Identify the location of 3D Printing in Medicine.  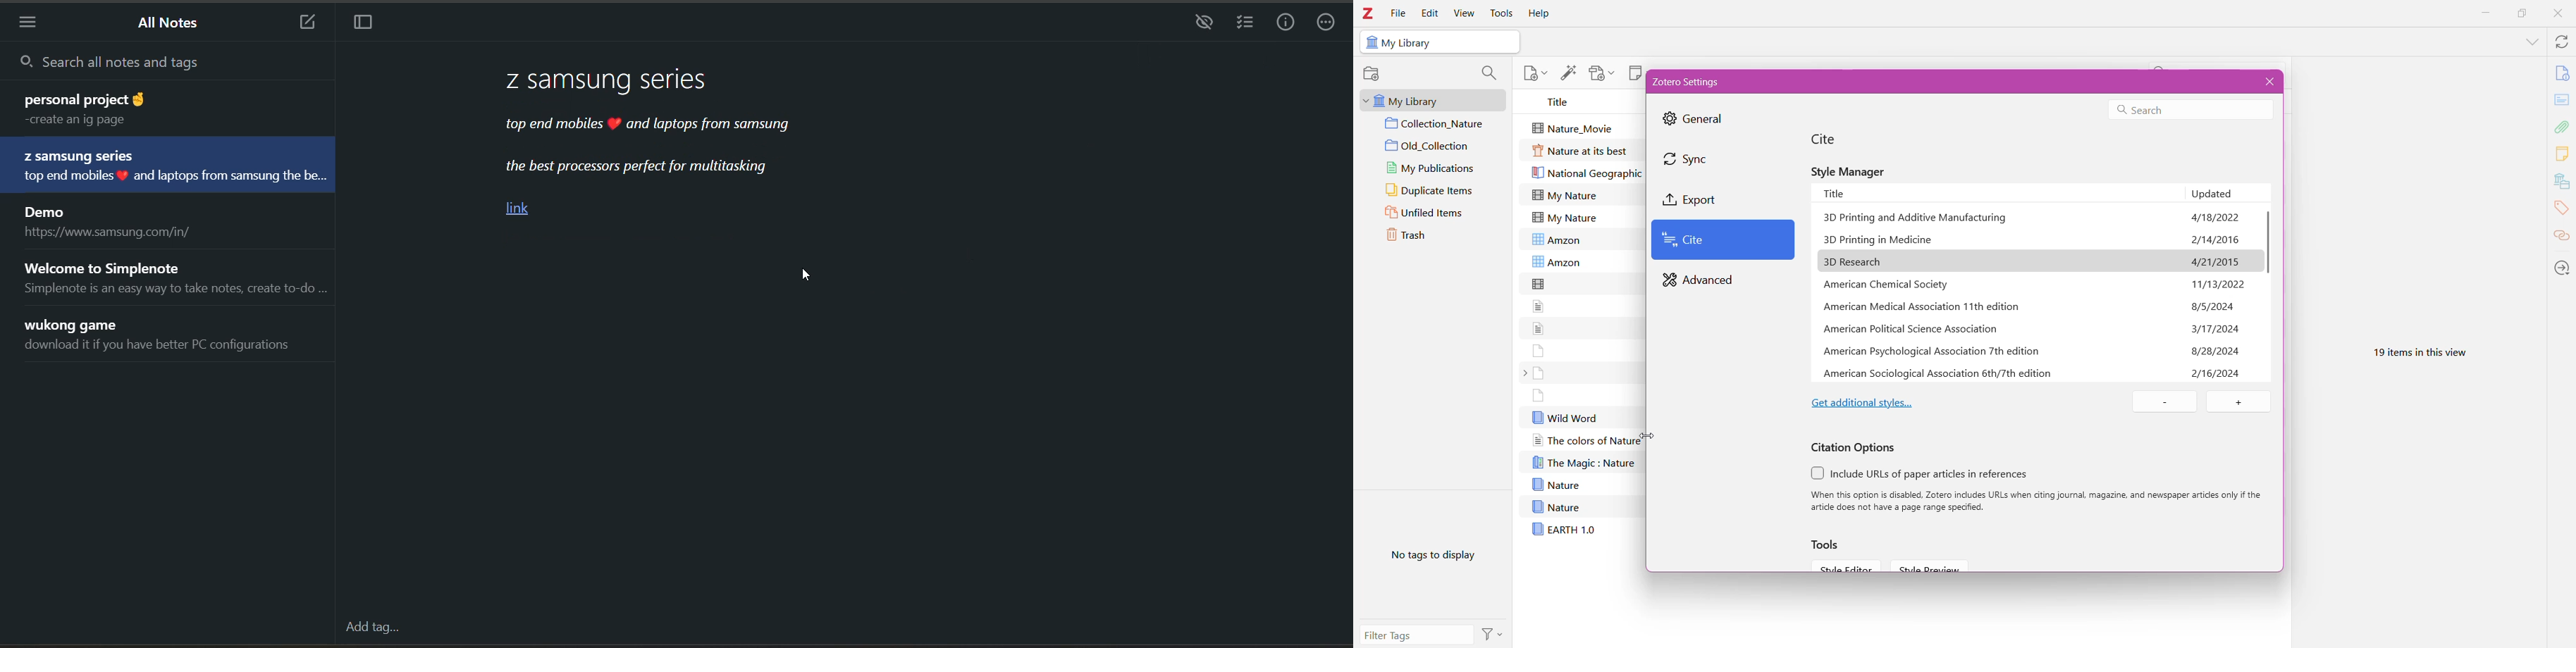
(1881, 240).